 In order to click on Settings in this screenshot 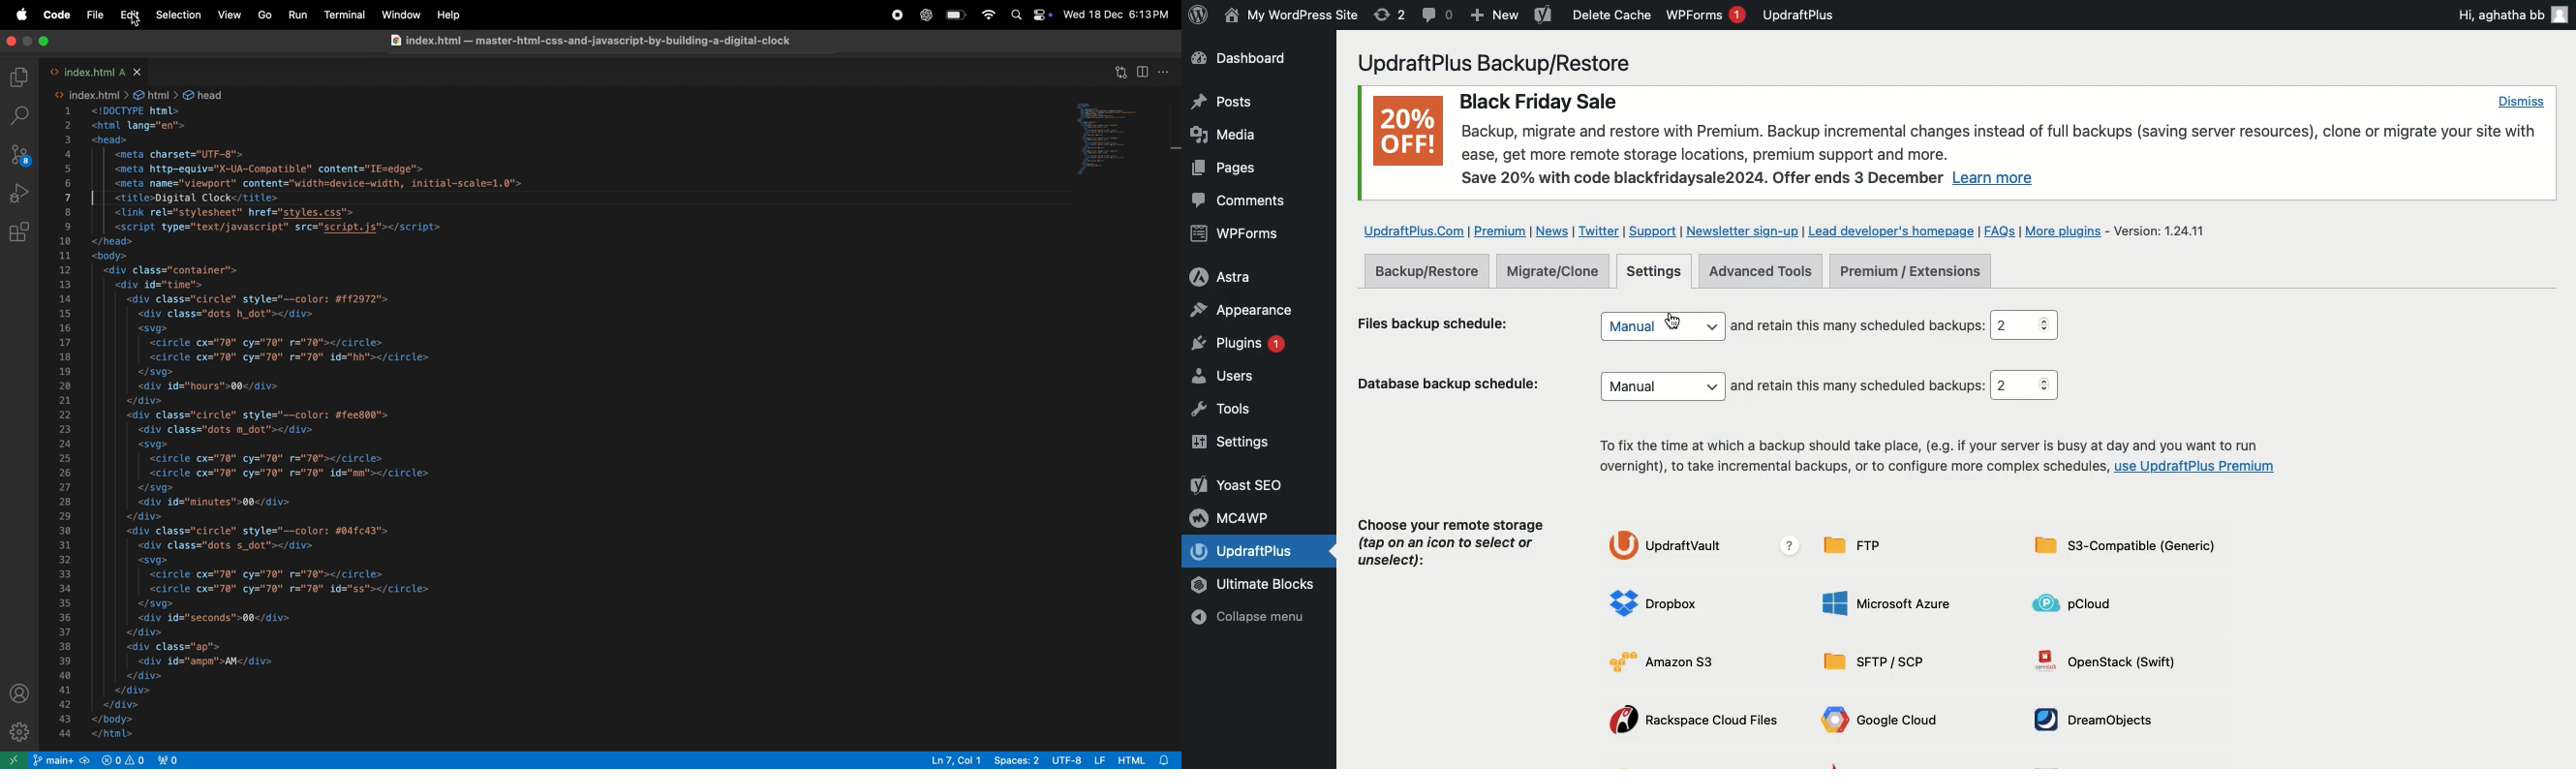, I will do `click(1656, 272)`.